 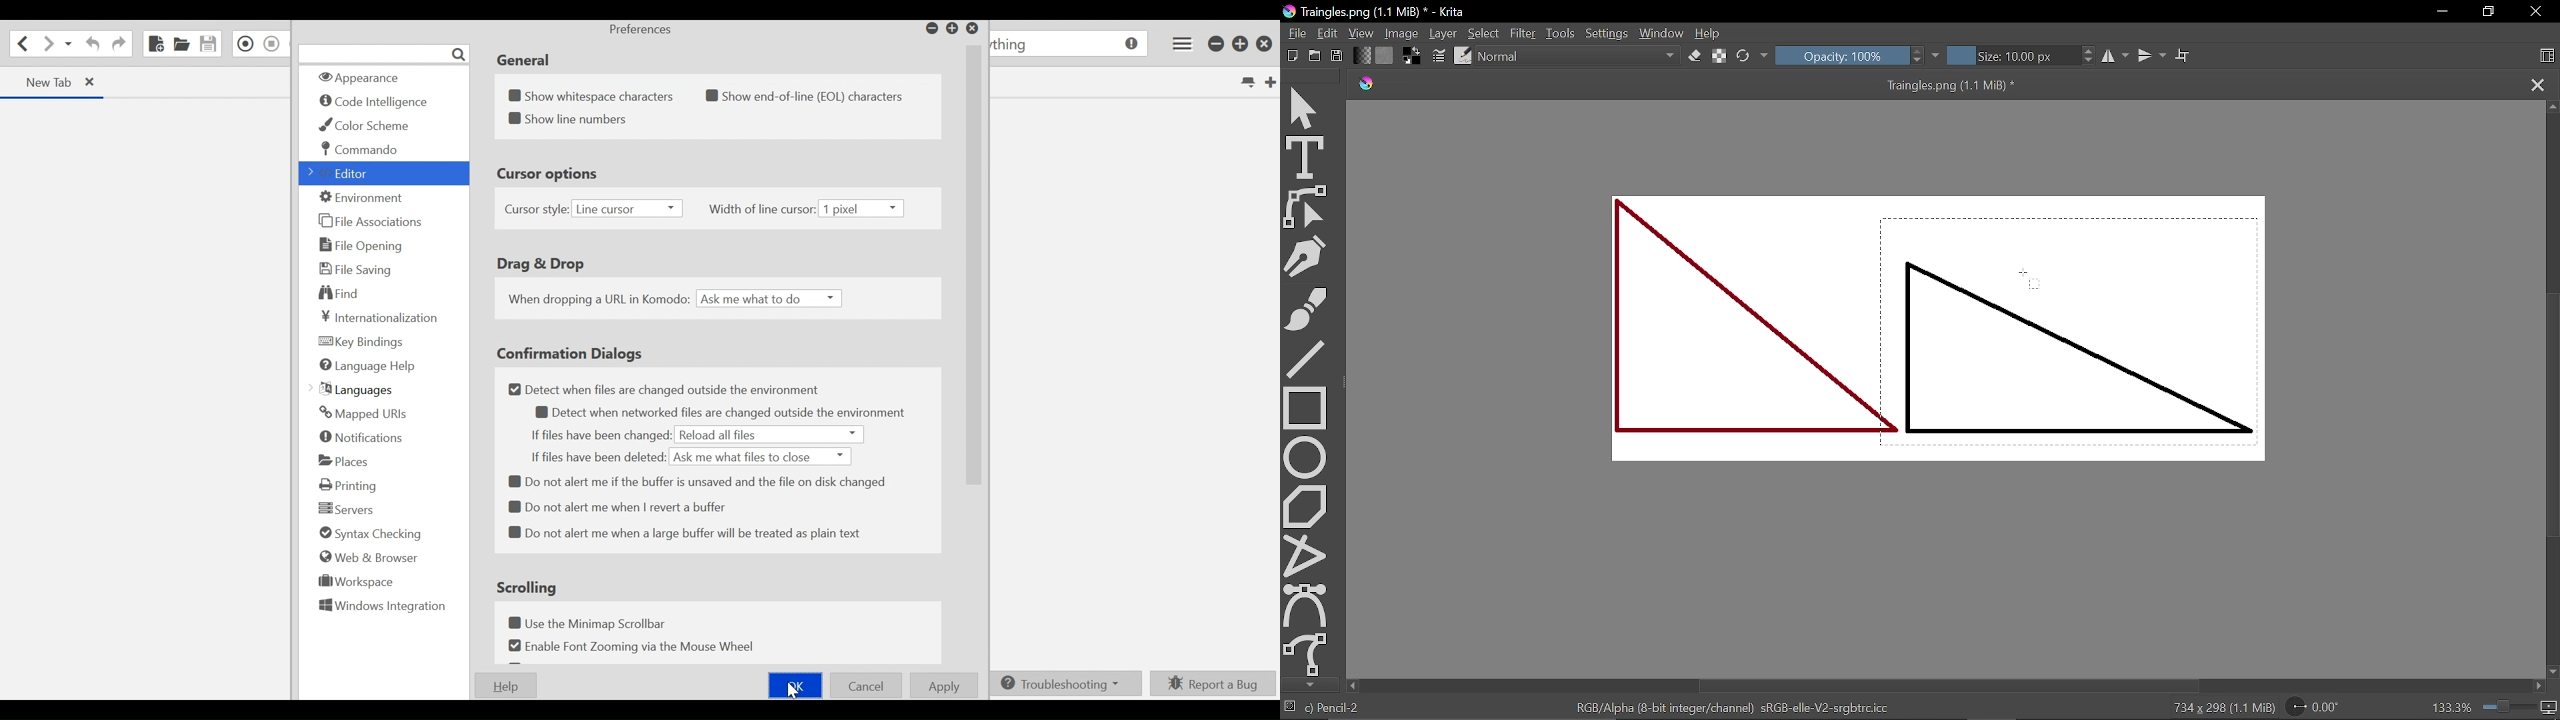 I want to click on Create new document, so click(x=1294, y=55).